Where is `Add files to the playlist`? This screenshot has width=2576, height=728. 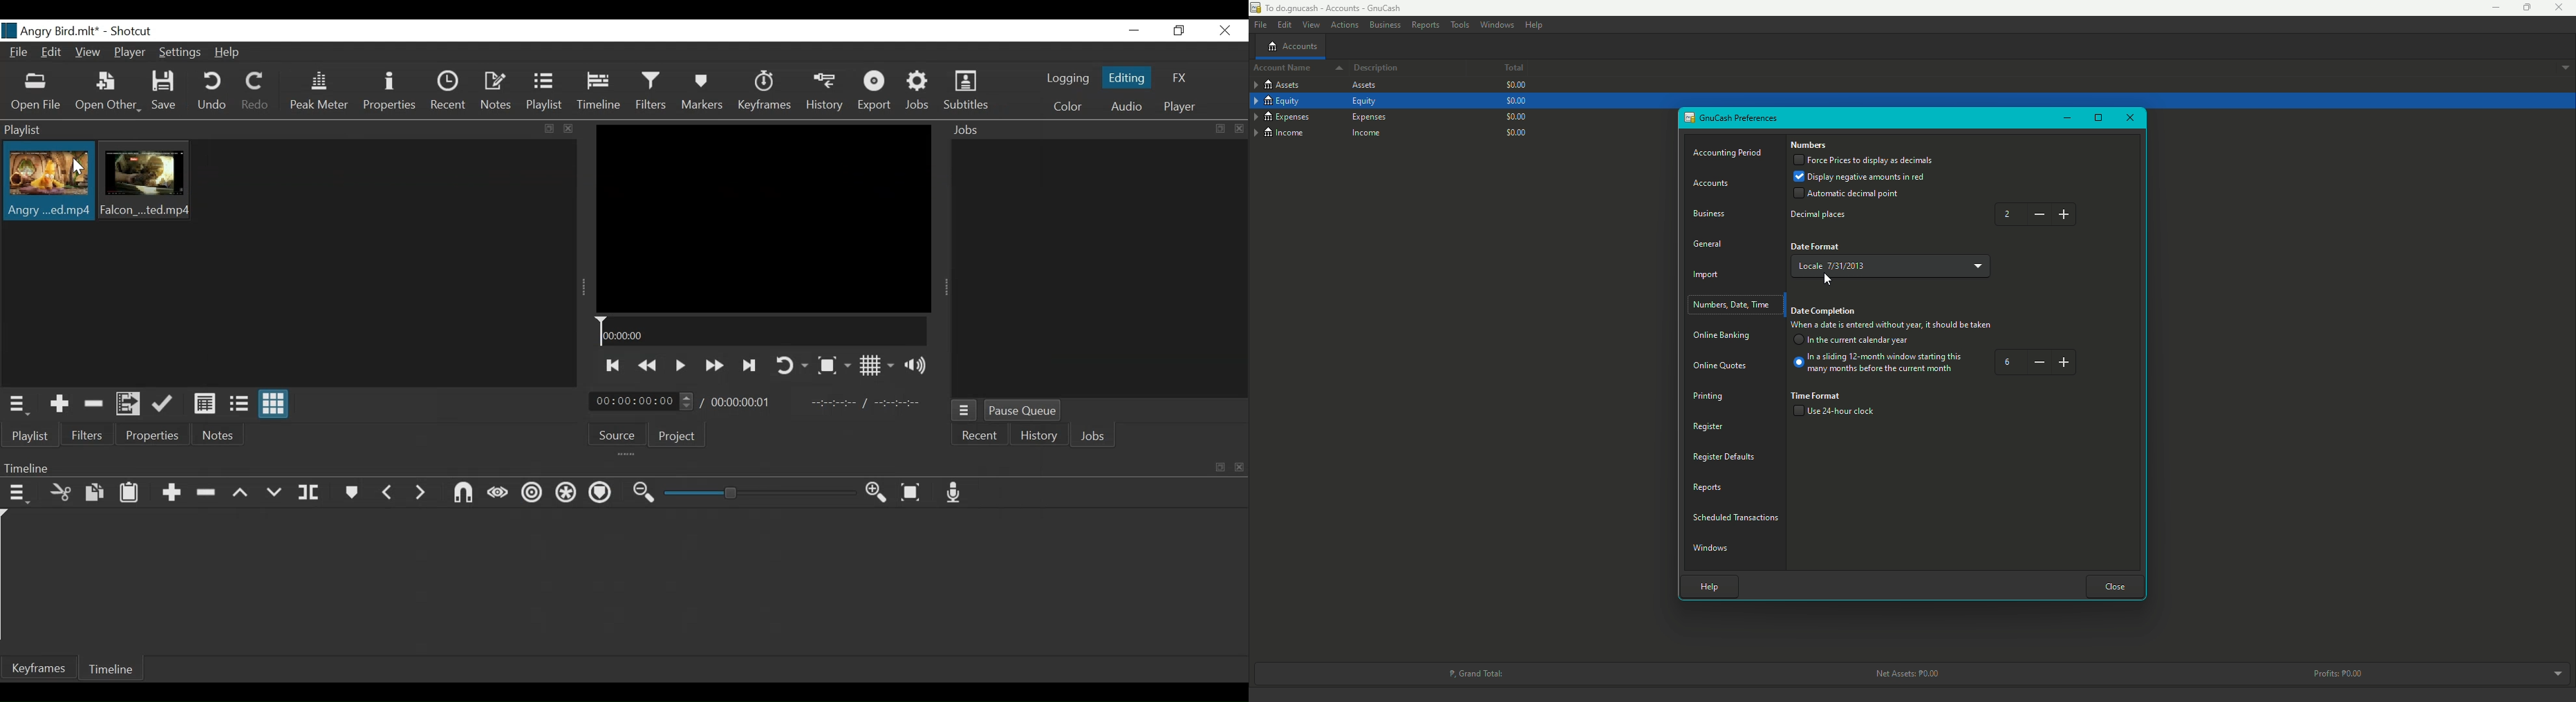
Add files to the playlist is located at coordinates (129, 404).